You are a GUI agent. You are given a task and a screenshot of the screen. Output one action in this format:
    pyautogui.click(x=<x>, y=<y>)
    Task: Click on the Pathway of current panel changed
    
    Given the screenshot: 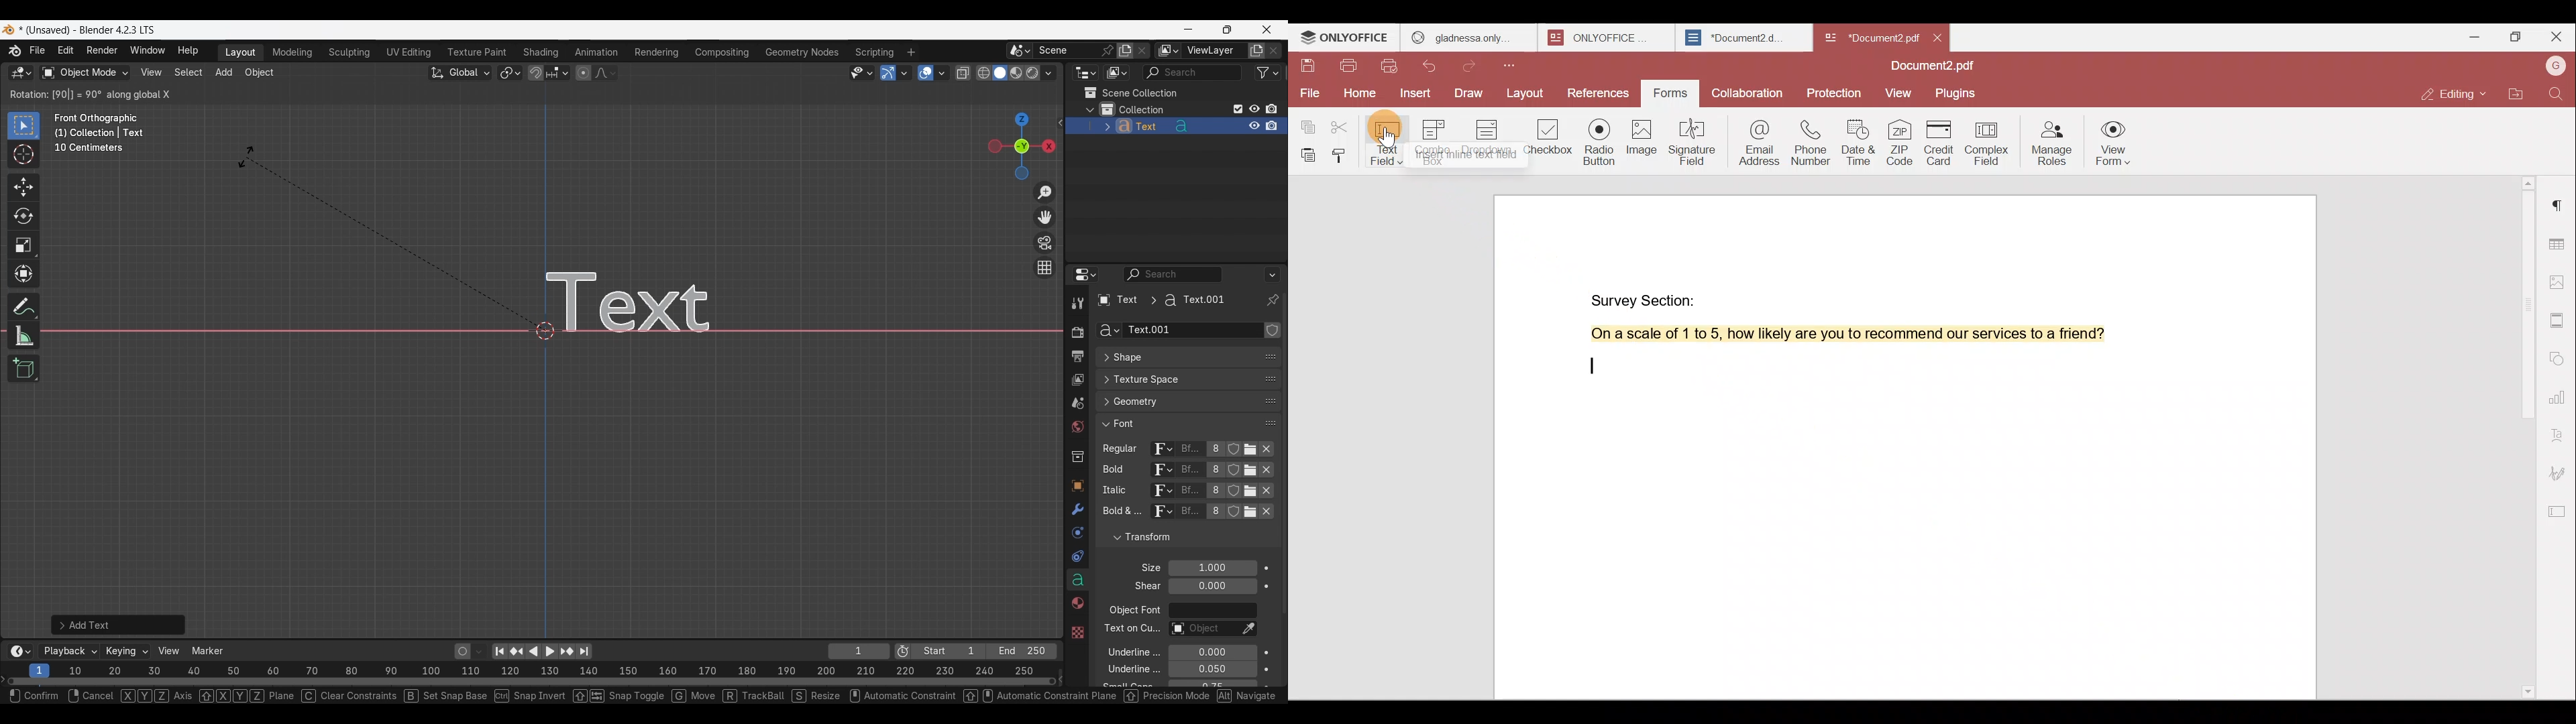 What is the action you would take?
    pyautogui.click(x=1160, y=300)
    